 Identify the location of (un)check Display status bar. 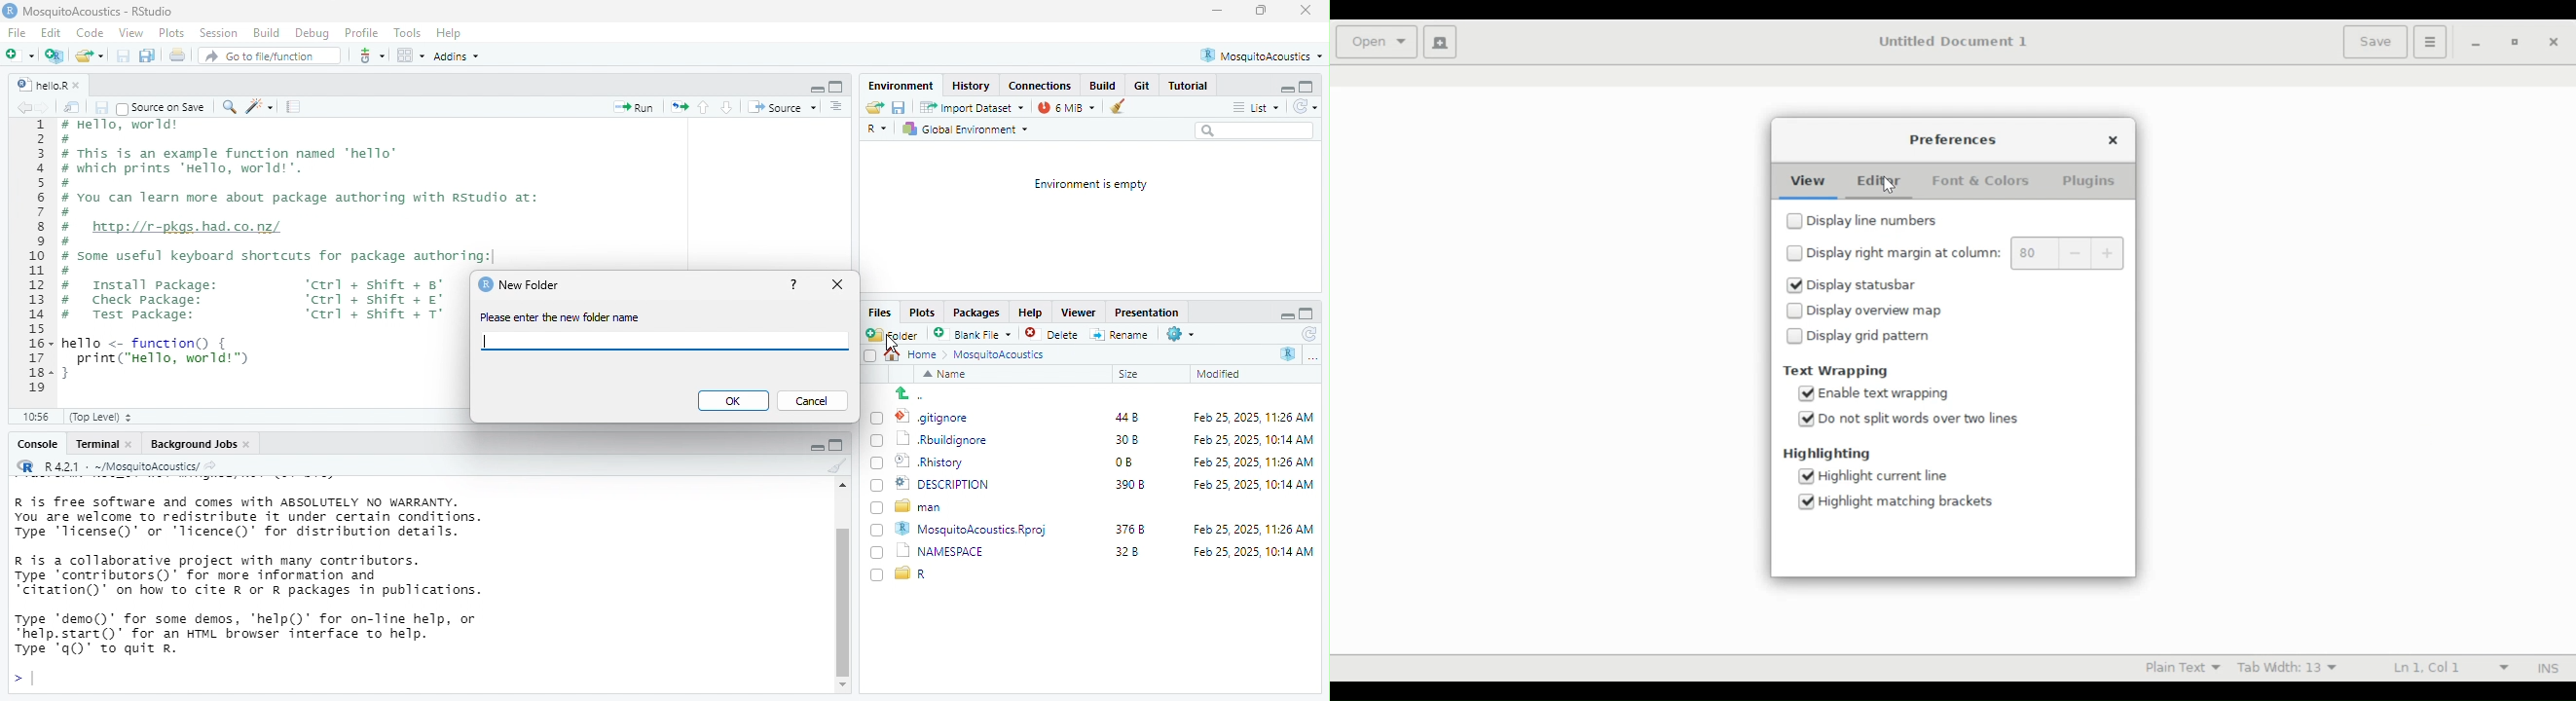
(1872, 286).